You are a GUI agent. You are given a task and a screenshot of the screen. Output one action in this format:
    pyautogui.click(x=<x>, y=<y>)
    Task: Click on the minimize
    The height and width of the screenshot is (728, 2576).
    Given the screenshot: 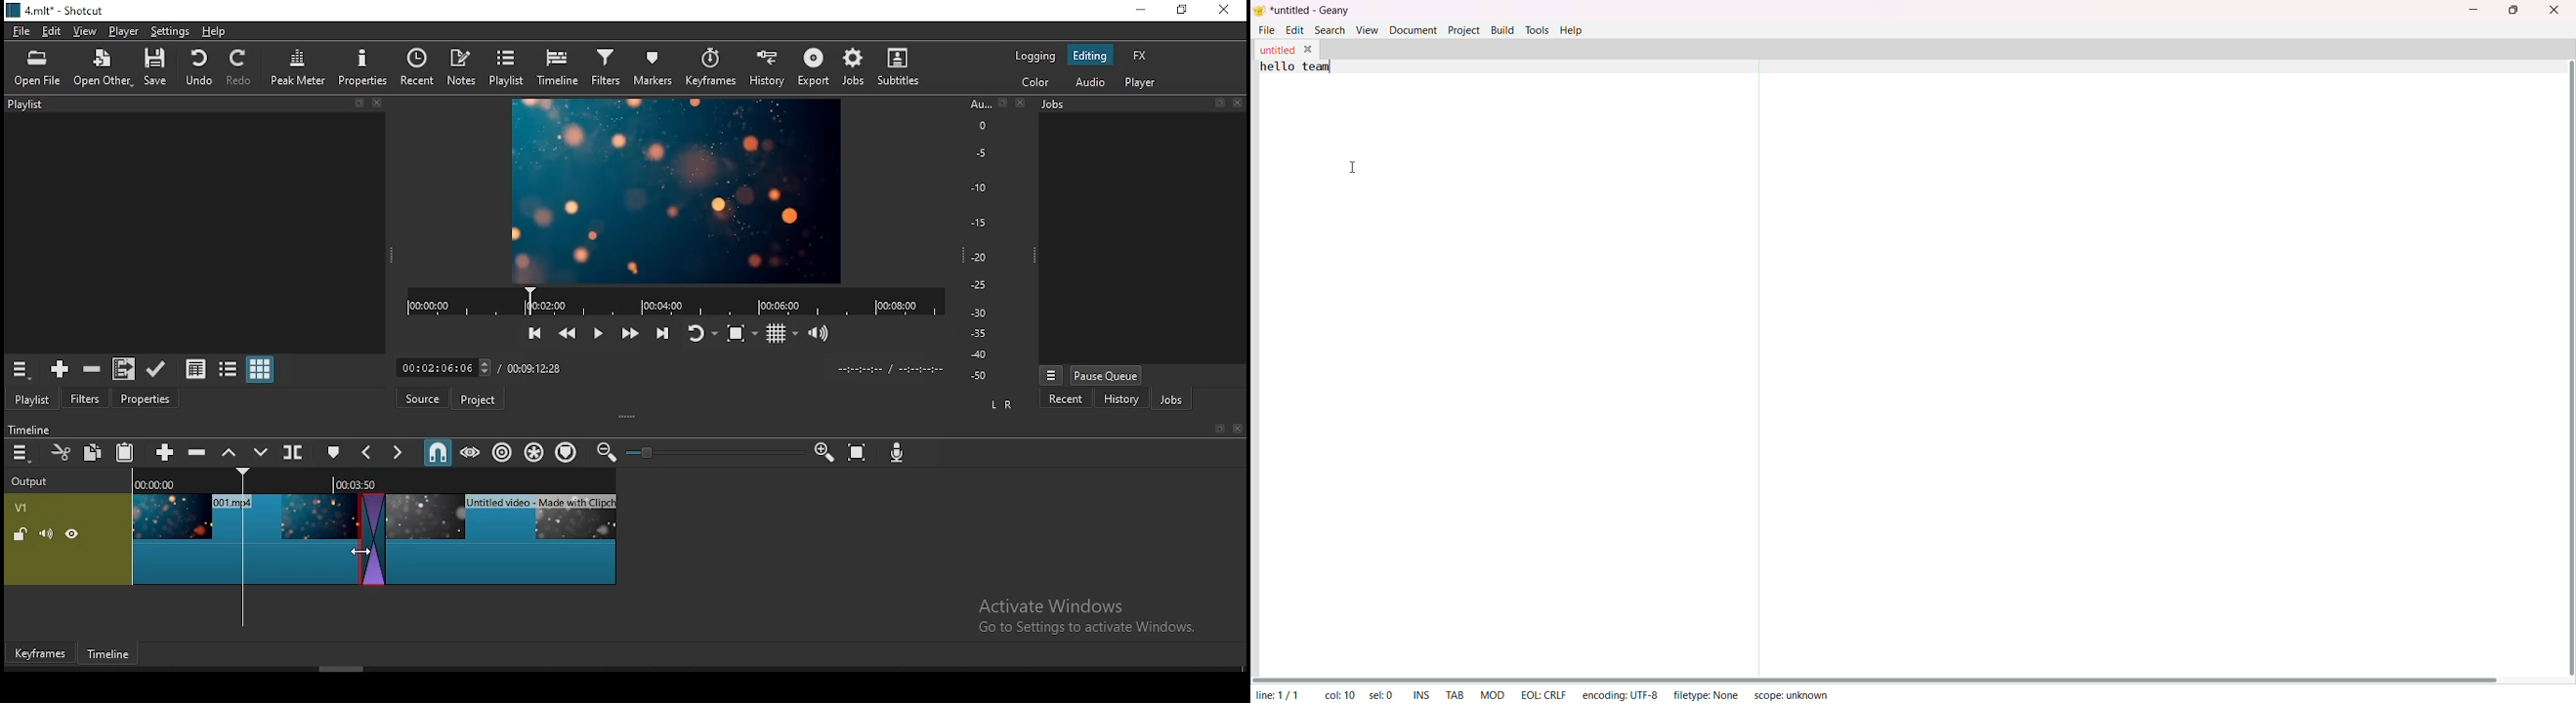 What is the action you would take?
    pyautogui.click(x=1143, y=9)
    